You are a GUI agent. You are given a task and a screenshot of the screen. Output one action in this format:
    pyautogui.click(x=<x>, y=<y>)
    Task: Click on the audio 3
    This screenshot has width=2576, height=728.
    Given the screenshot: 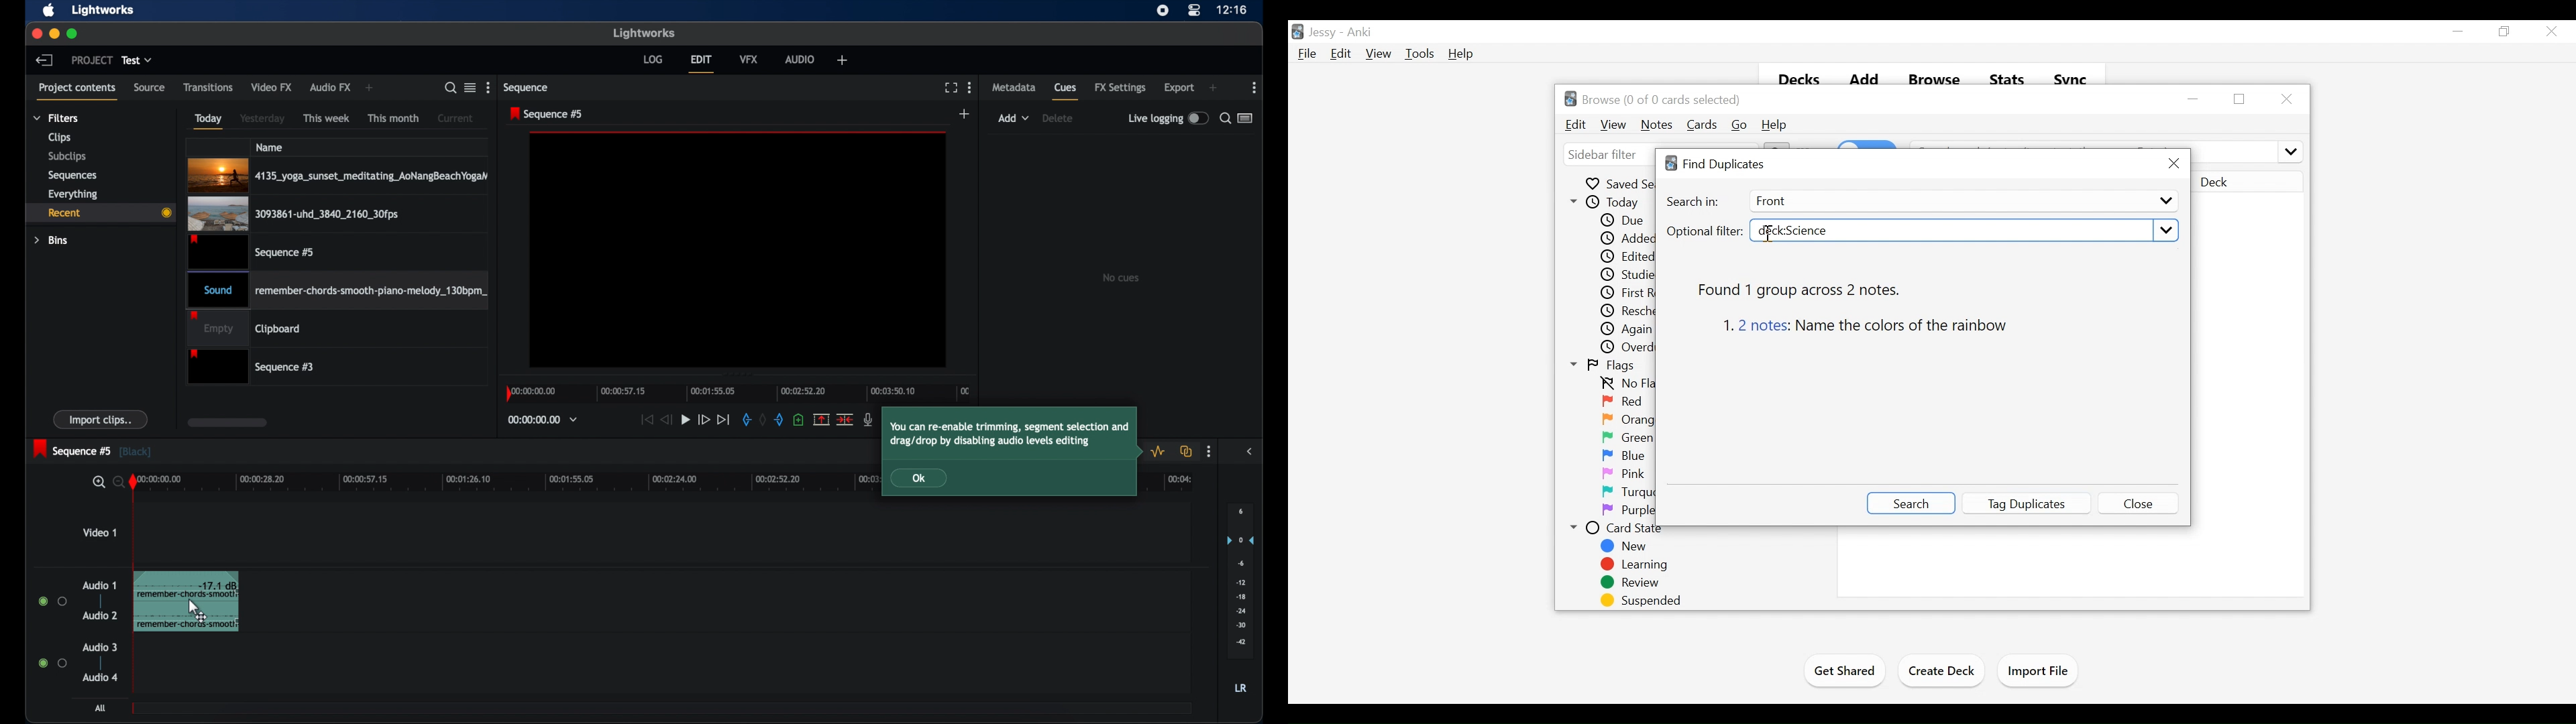 What is the action you would take?
    pyautogui.click(x=101, y=648)
    